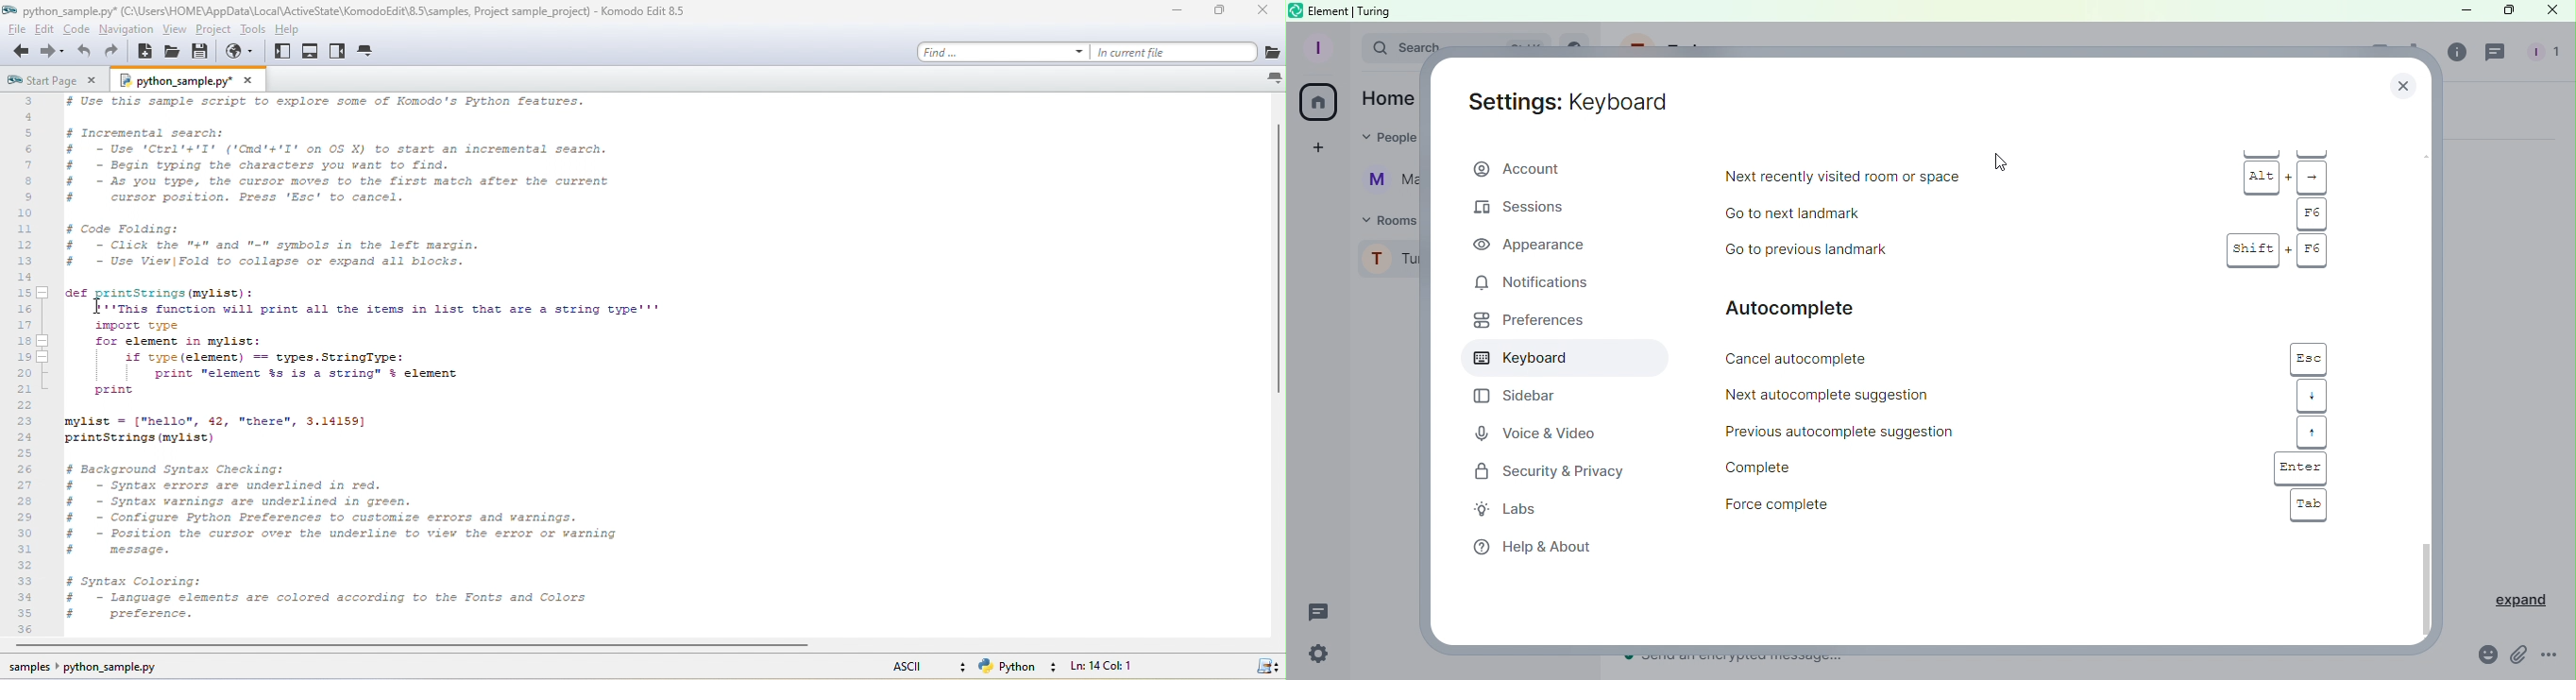 The height and width of the screenshot is (700, 2576). What do you see at coordinates (1386, 261) in the screenshot?
I see `Profile` at bounding box center [1386, 261].